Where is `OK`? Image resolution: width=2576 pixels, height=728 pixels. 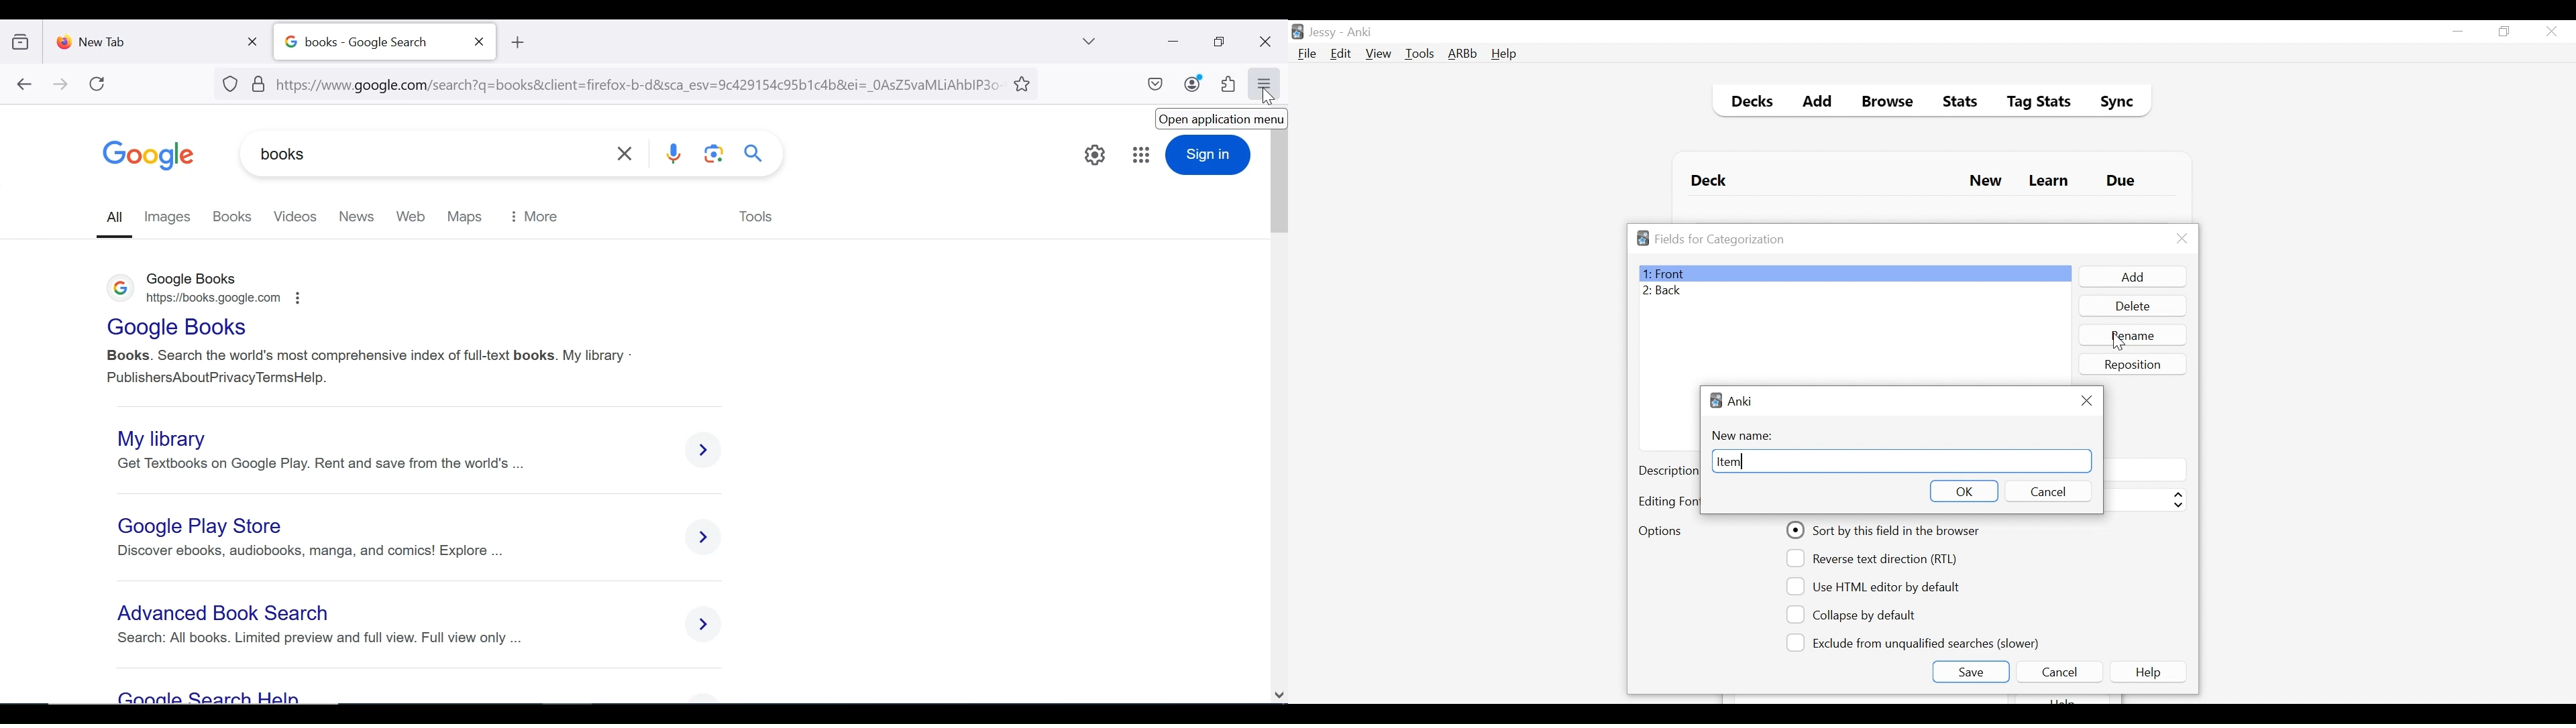 OK is located at coordinates (1963, 491).